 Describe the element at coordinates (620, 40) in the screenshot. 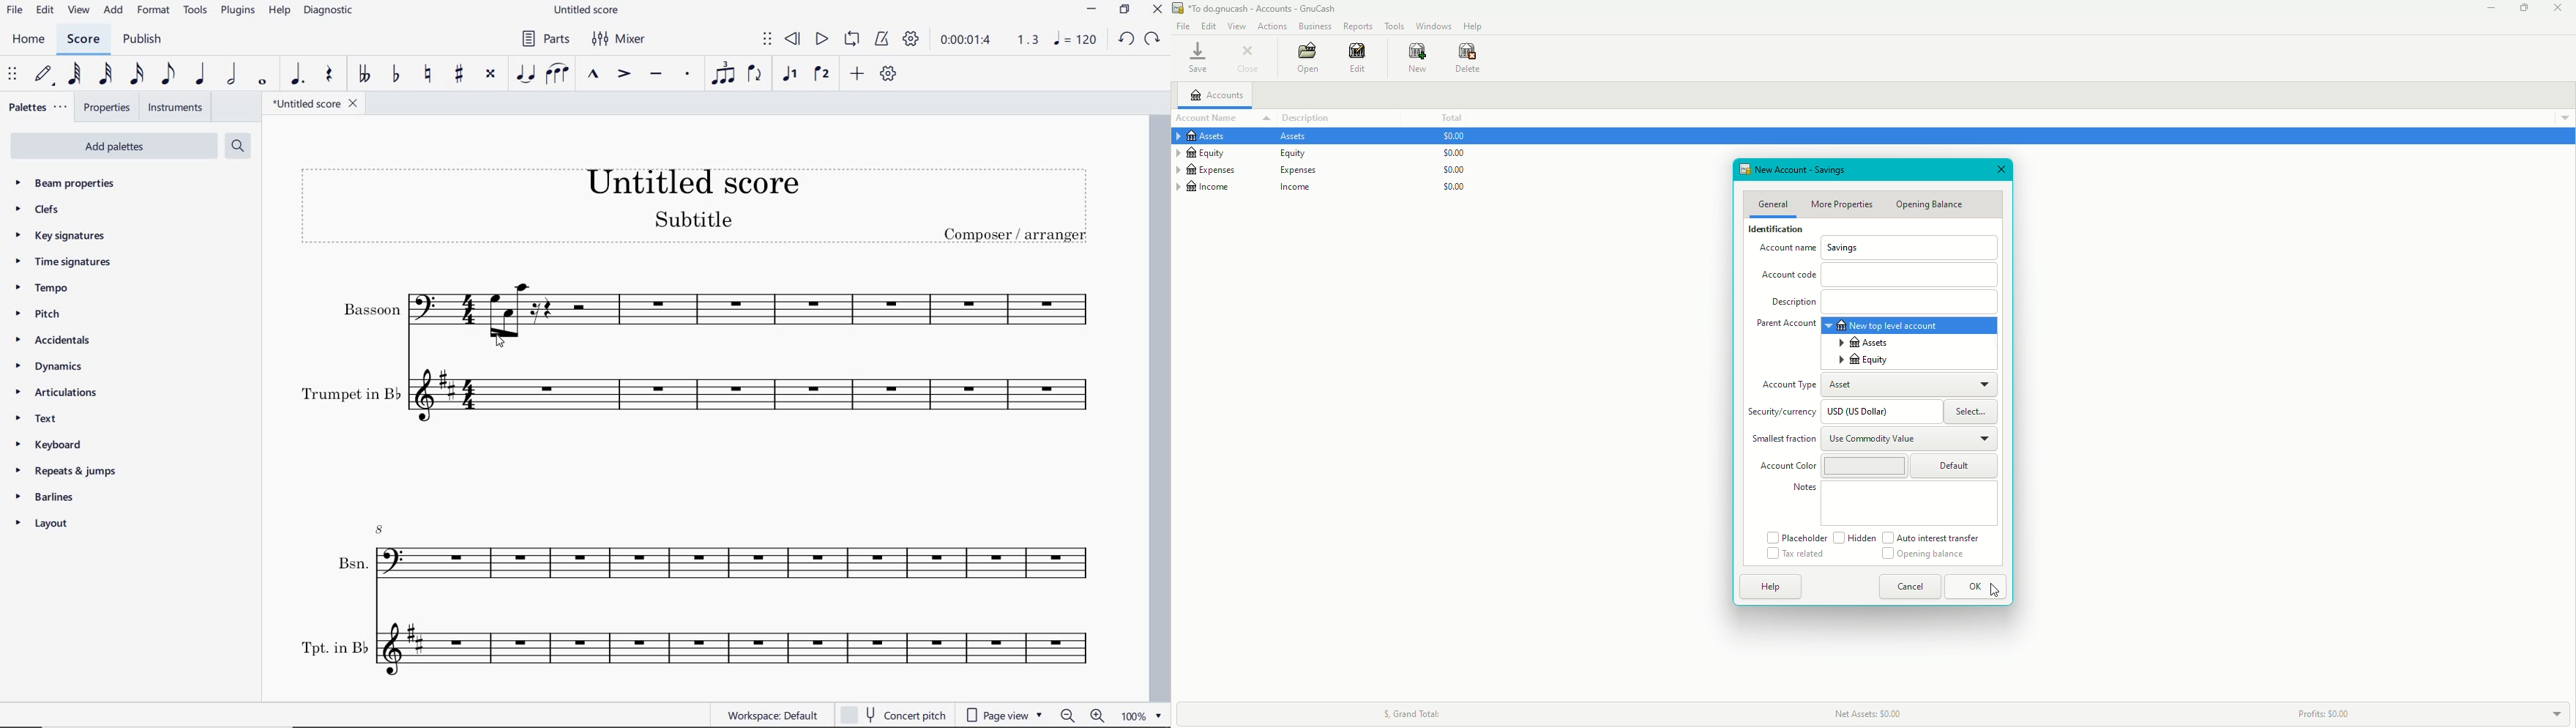

I see `mixer` at that location.